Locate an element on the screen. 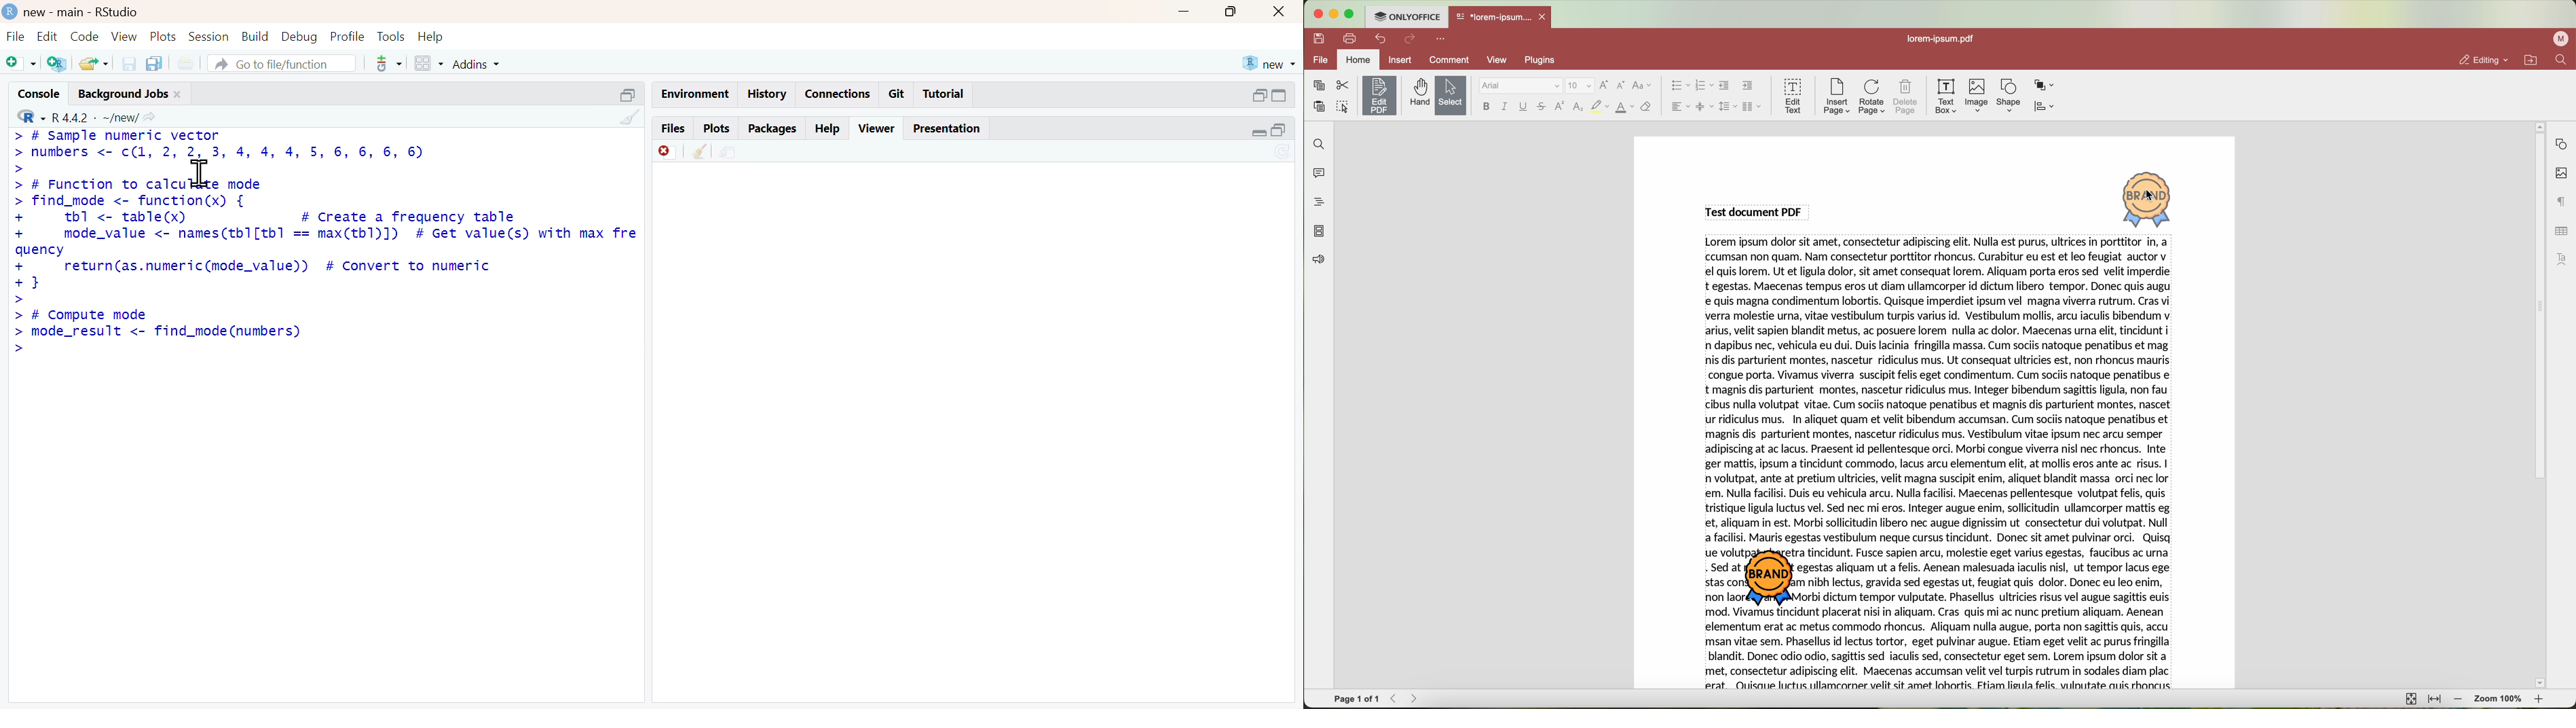 Image resolution: width=2576 pixels, height=728 pixels. table settings is located at coordinates (2562, 231).